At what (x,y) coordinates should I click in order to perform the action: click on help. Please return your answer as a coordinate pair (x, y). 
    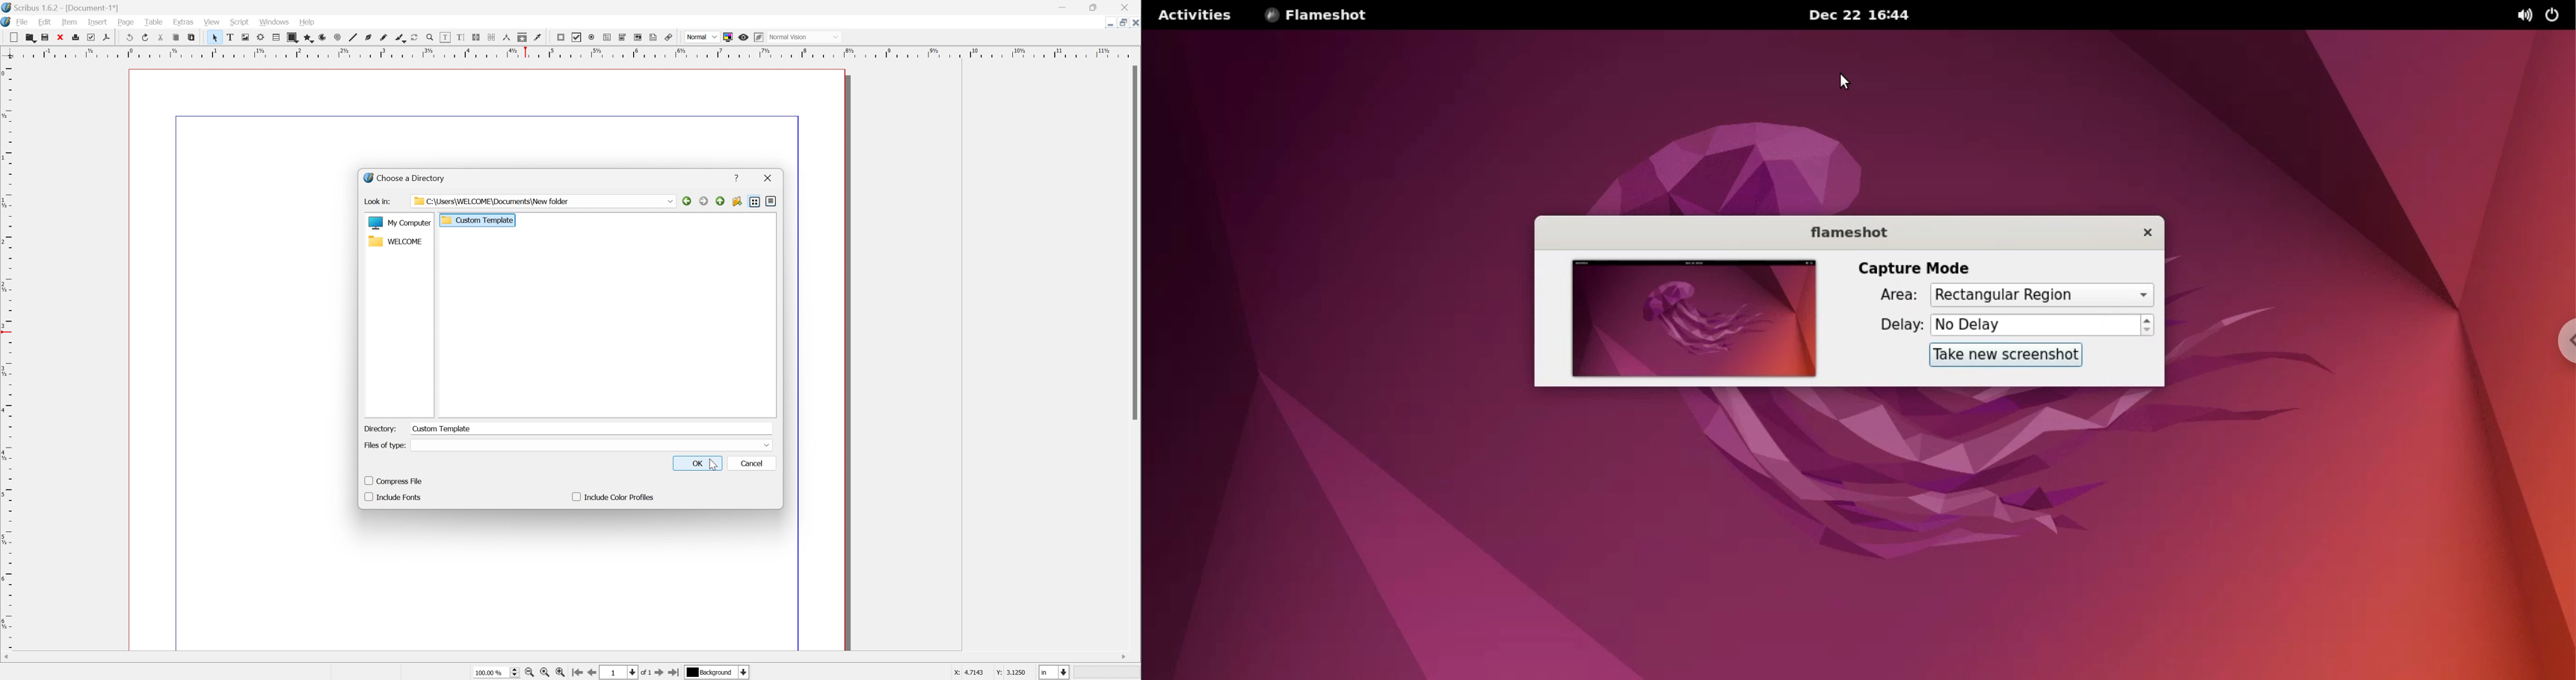
    Looking at the image, I should click on (310, 22).